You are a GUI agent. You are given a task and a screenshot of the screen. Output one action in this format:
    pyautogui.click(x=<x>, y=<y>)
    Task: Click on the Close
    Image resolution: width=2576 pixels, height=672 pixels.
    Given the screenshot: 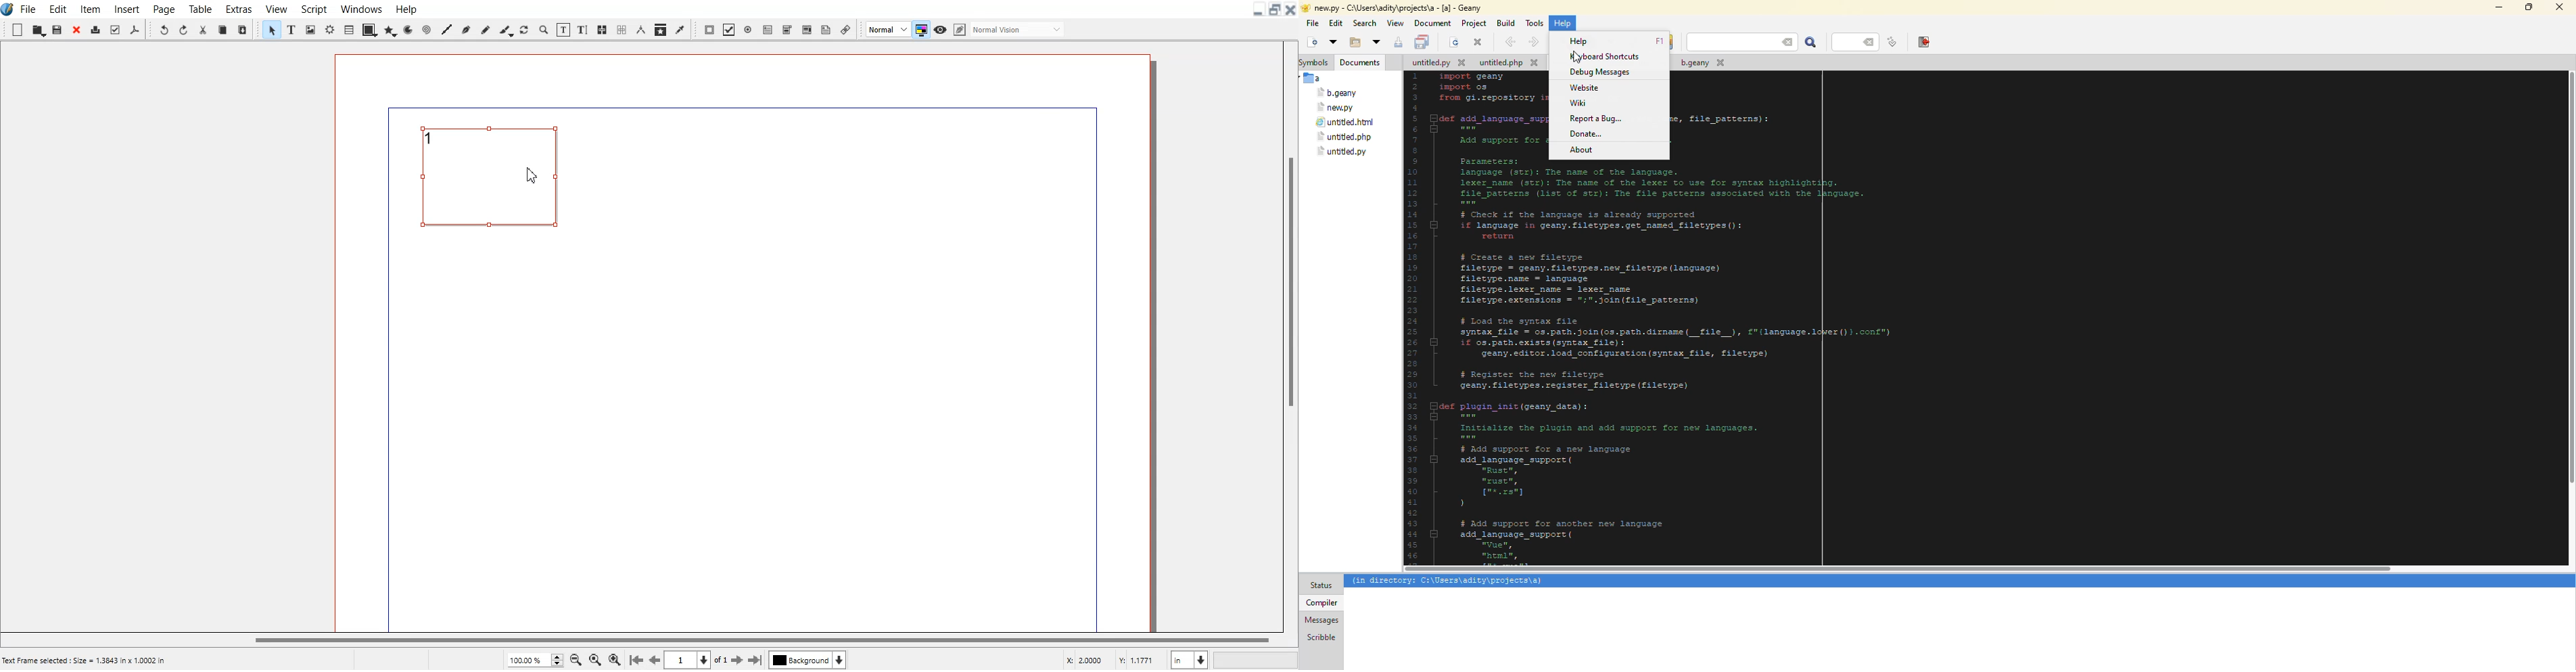 What is the action you would take?
    pyautogui.click(x=77, y=29)
    